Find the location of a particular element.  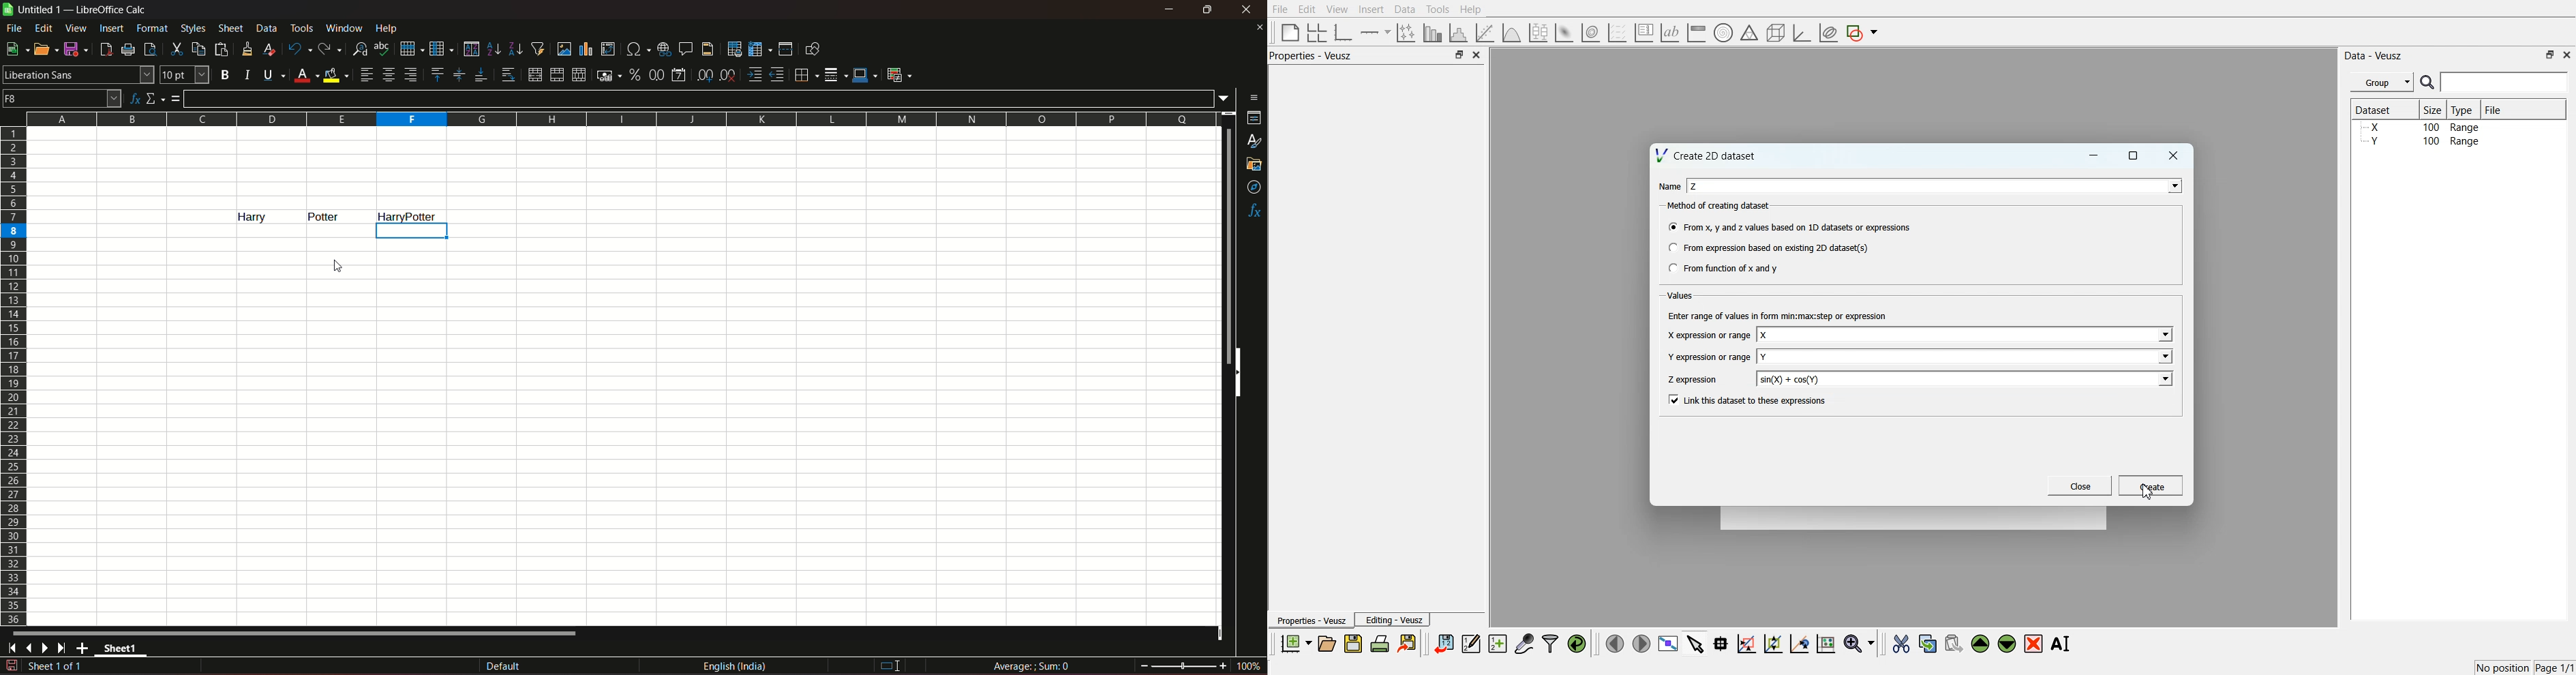

open is located at coordinates (43, 49).